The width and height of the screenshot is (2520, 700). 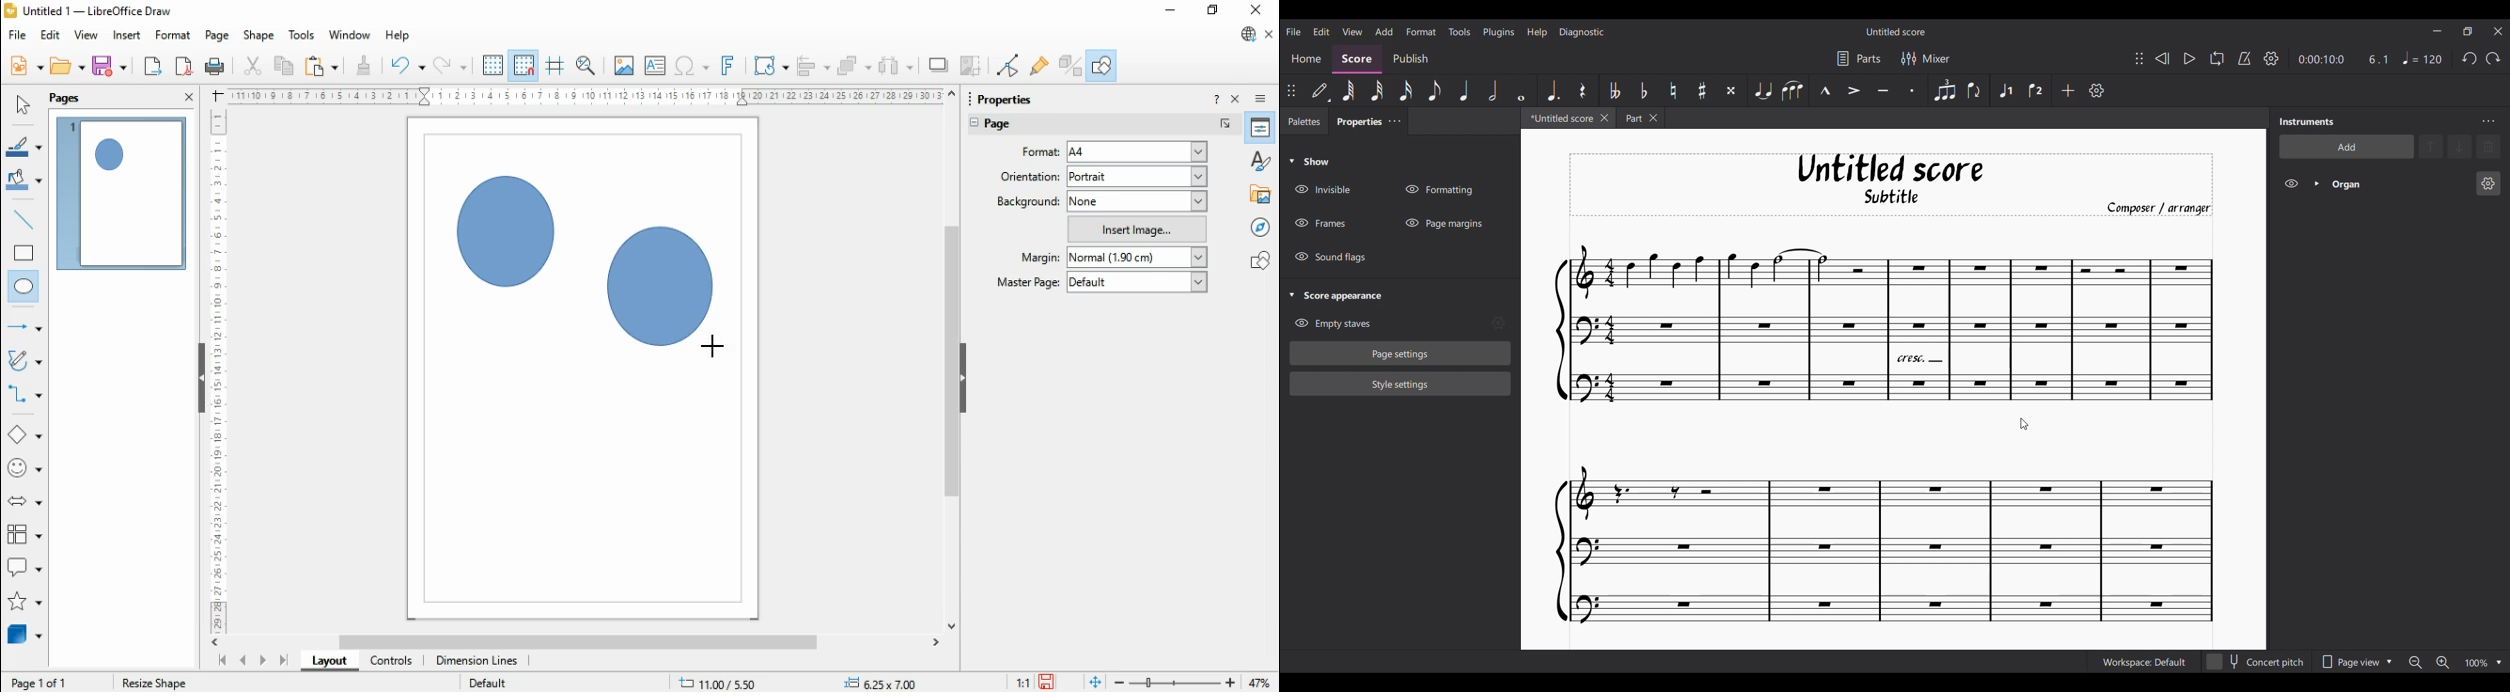 I want to click on Circle shape, so click(x=661, y=290).